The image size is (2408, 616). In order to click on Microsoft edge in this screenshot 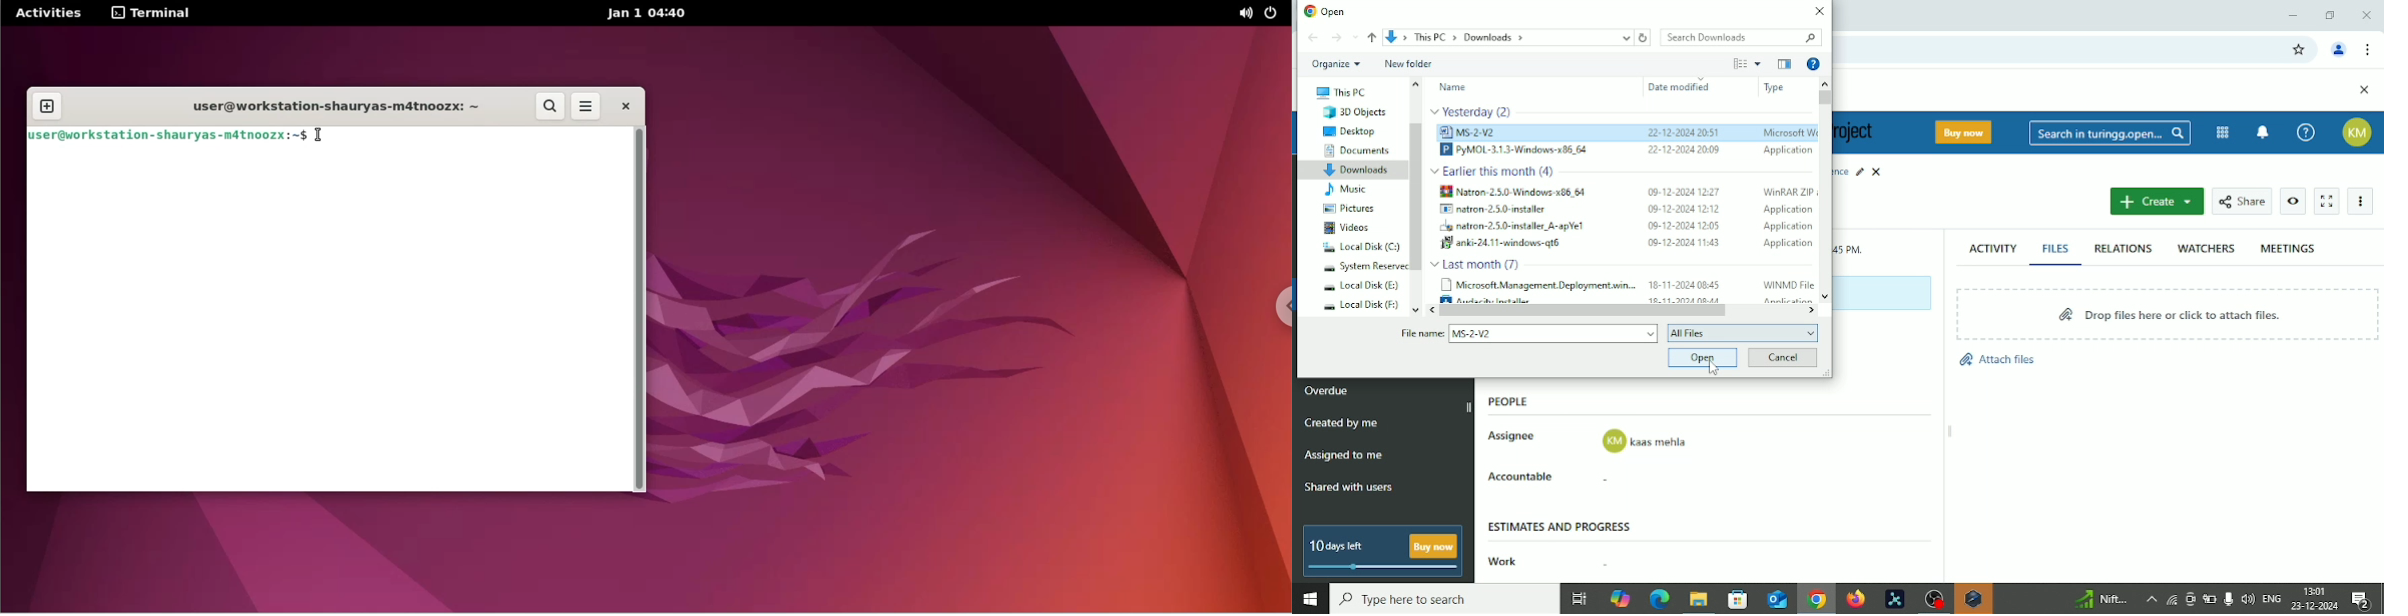, I will do `click(1658, 600)`.